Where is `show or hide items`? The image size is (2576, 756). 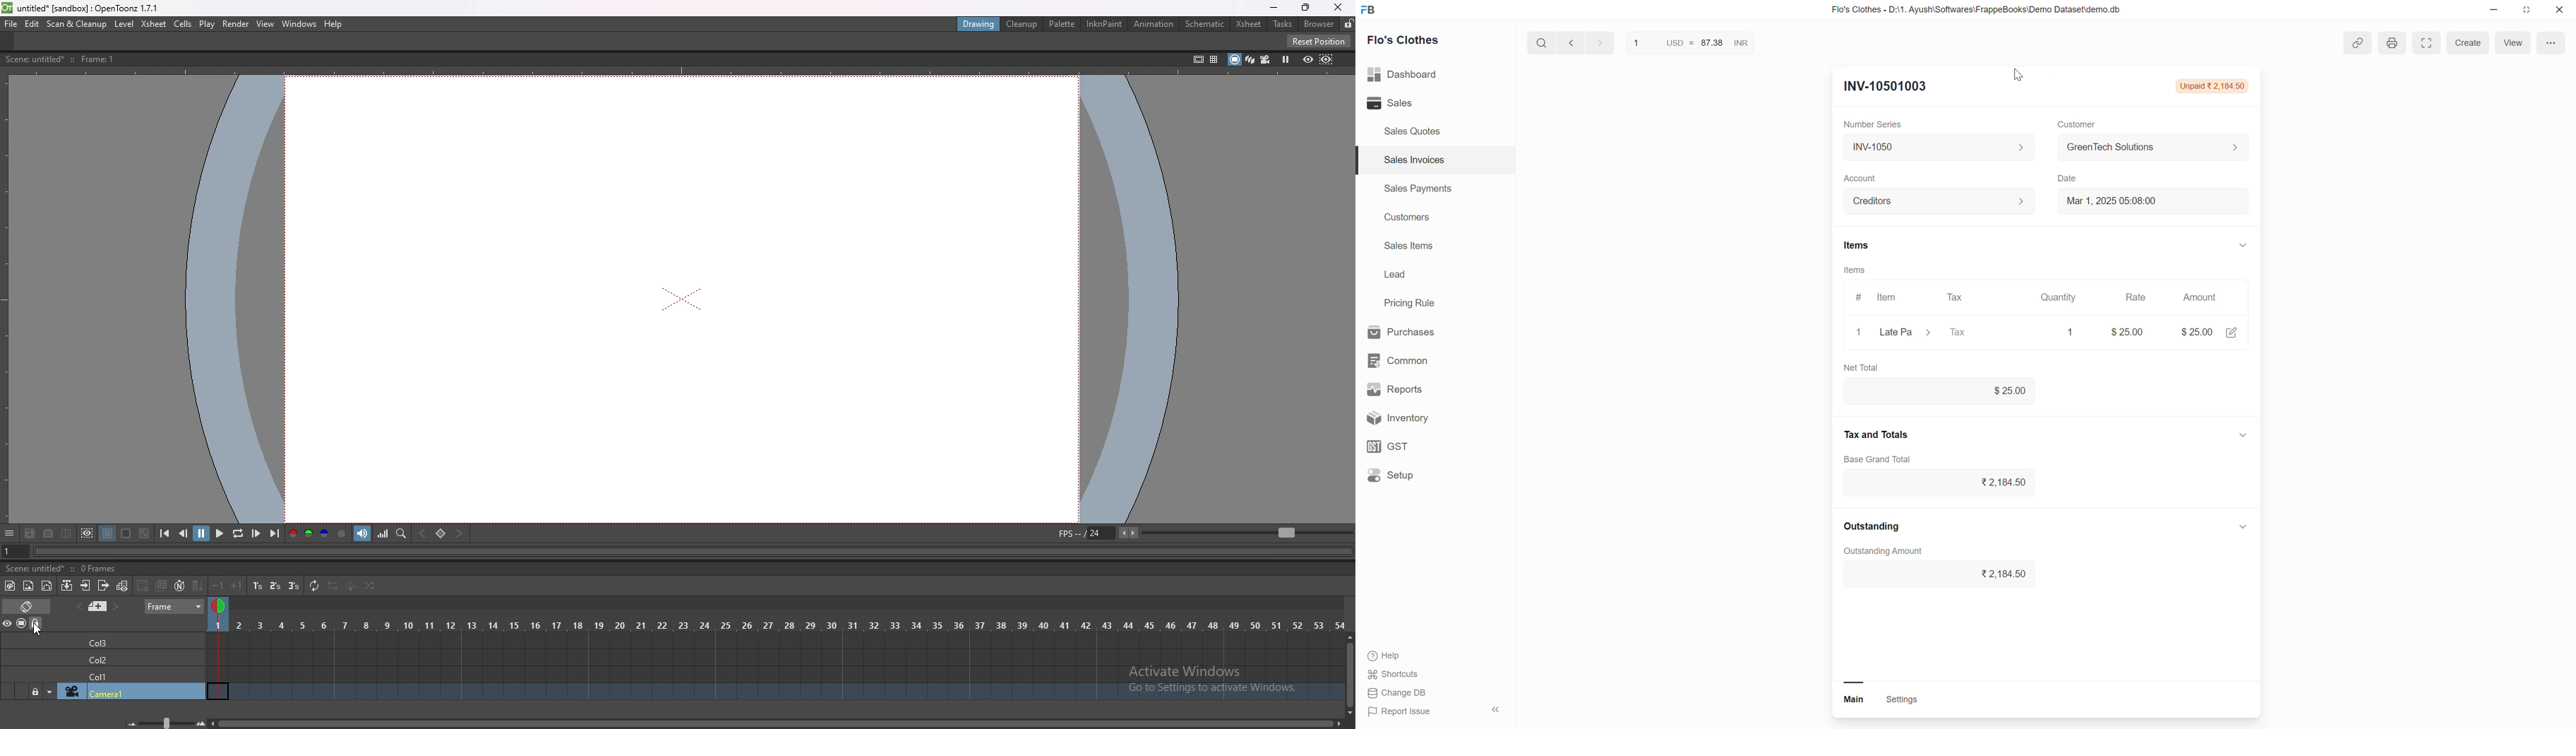
show or hide items is located at coordinates (2243, 245).